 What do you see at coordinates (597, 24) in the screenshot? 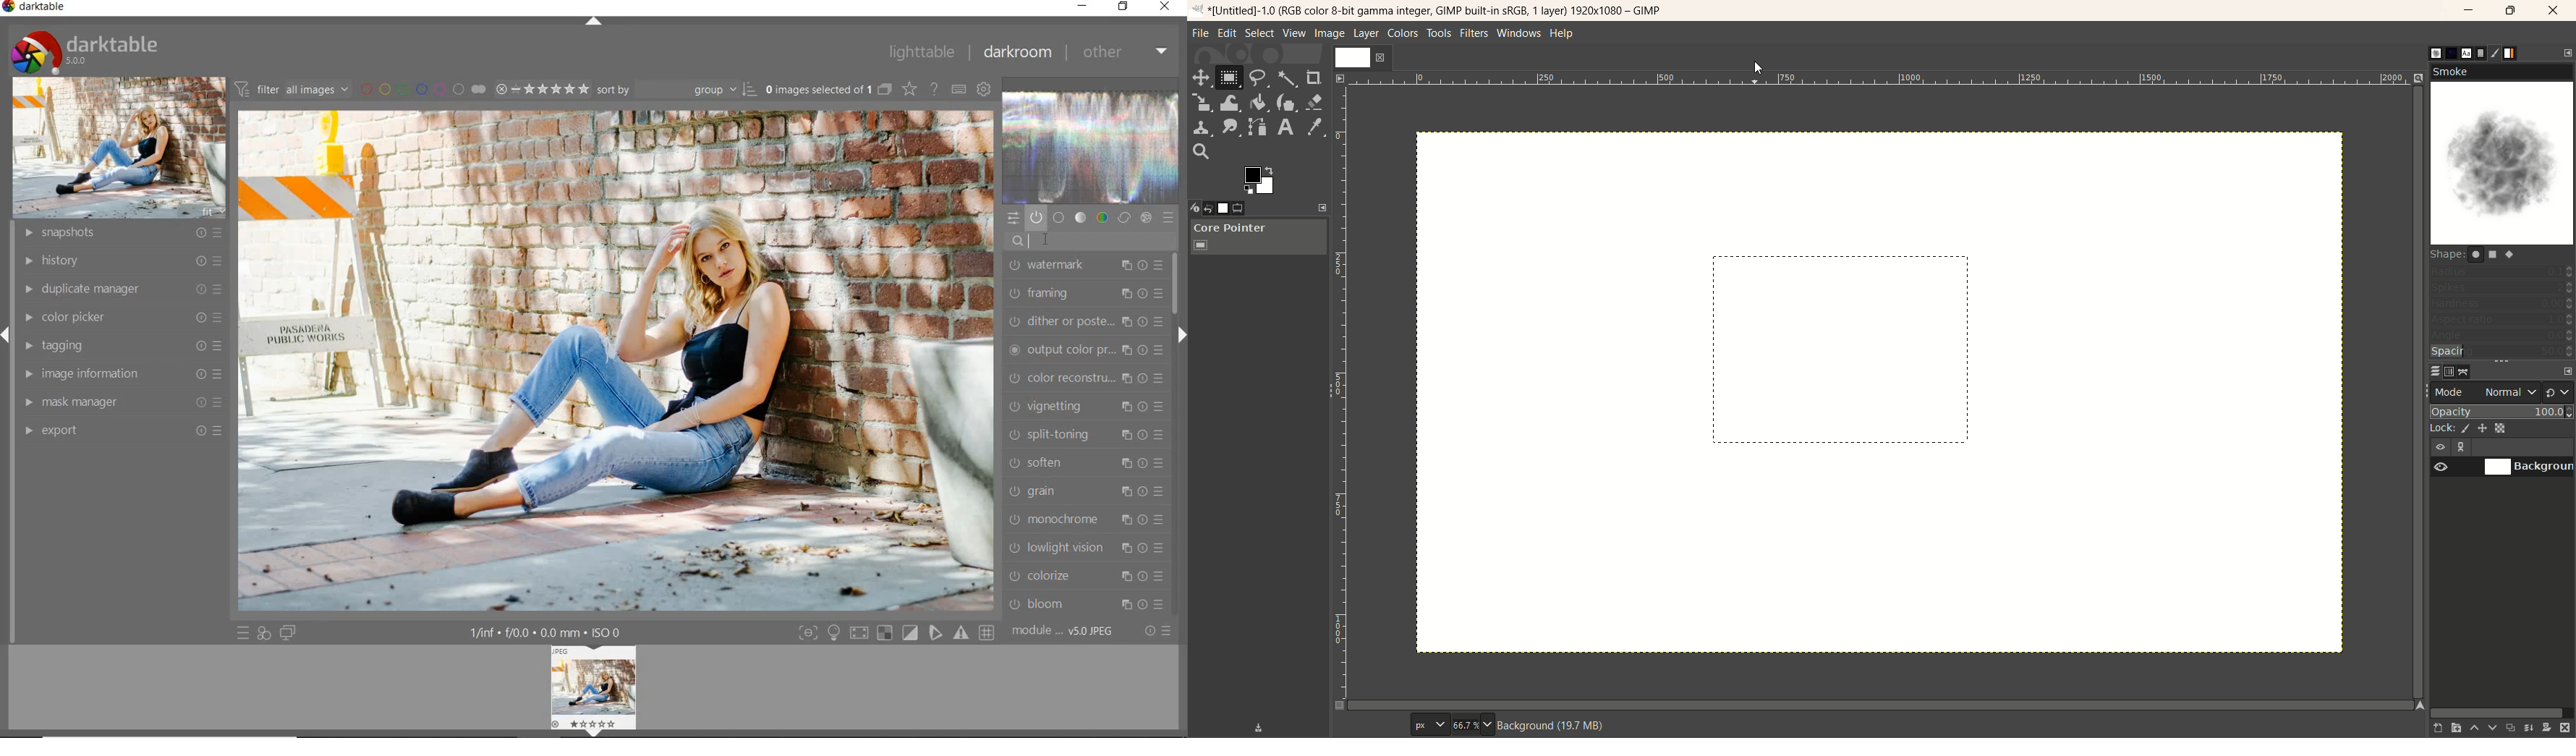
I see `expand/collapse` at bounding box center [597, 24].